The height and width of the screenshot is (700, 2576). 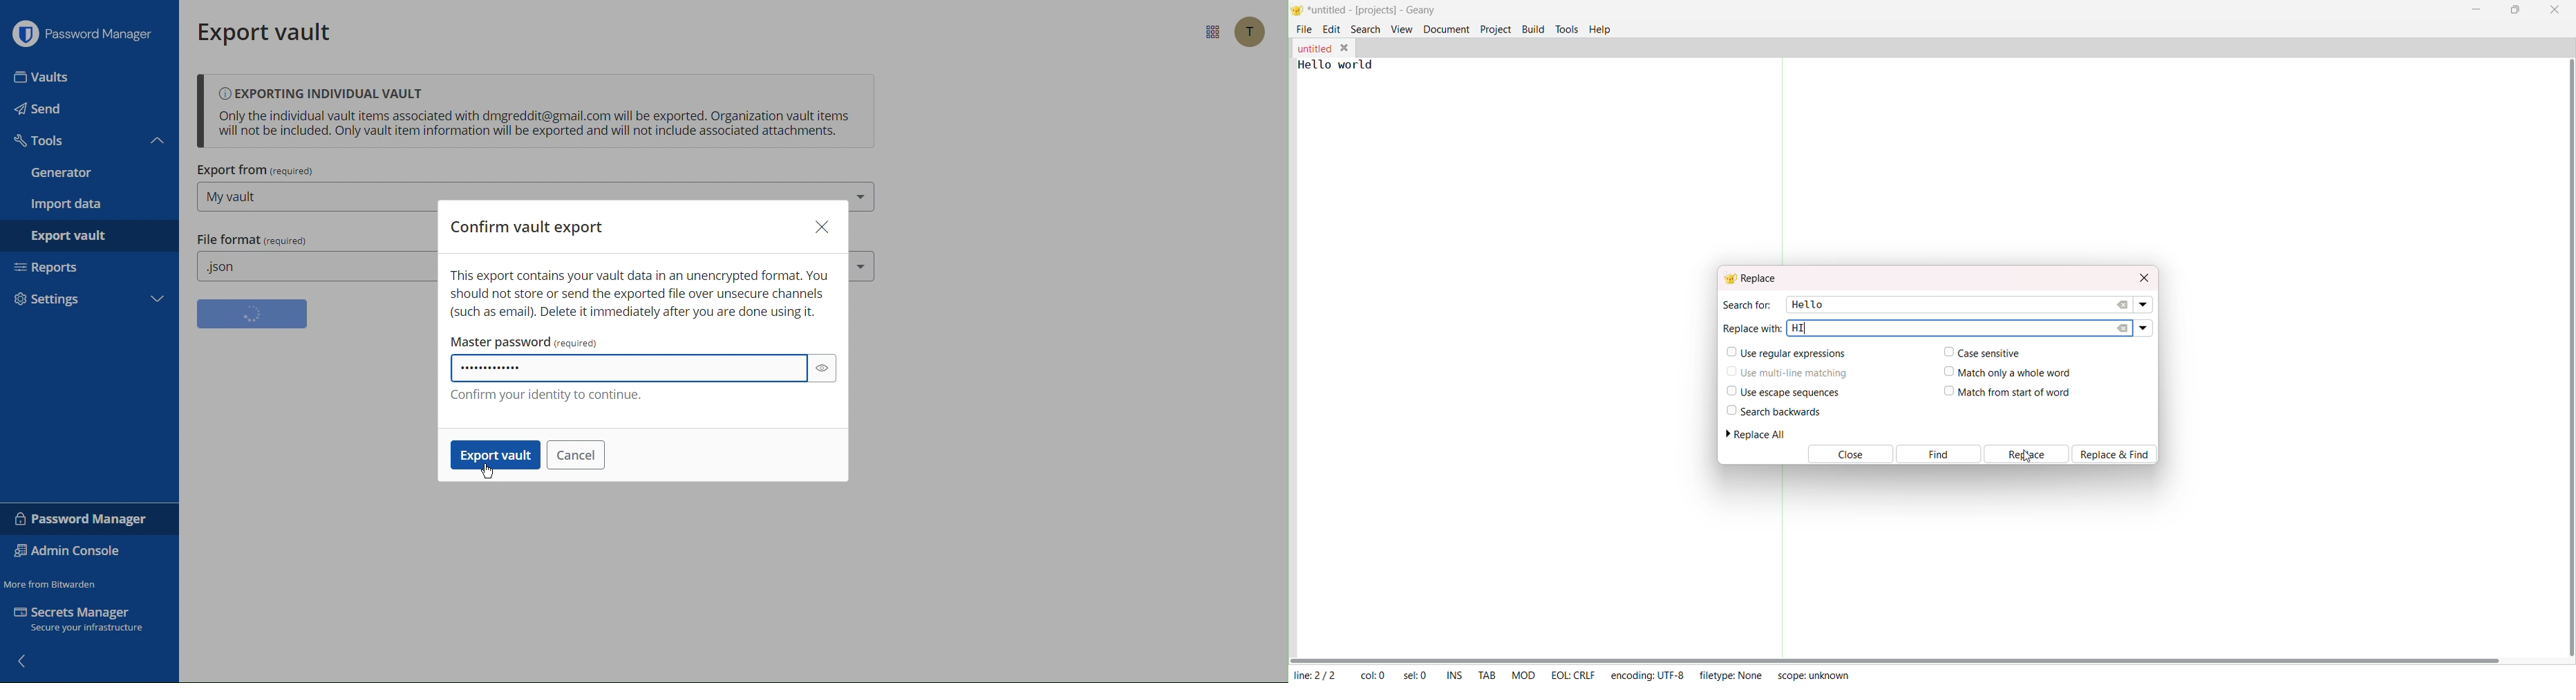 What do you see at coordinates (535, 113) in the screenshot?
I see `Exporting Individual Vault` at bounding box center [535, 113].